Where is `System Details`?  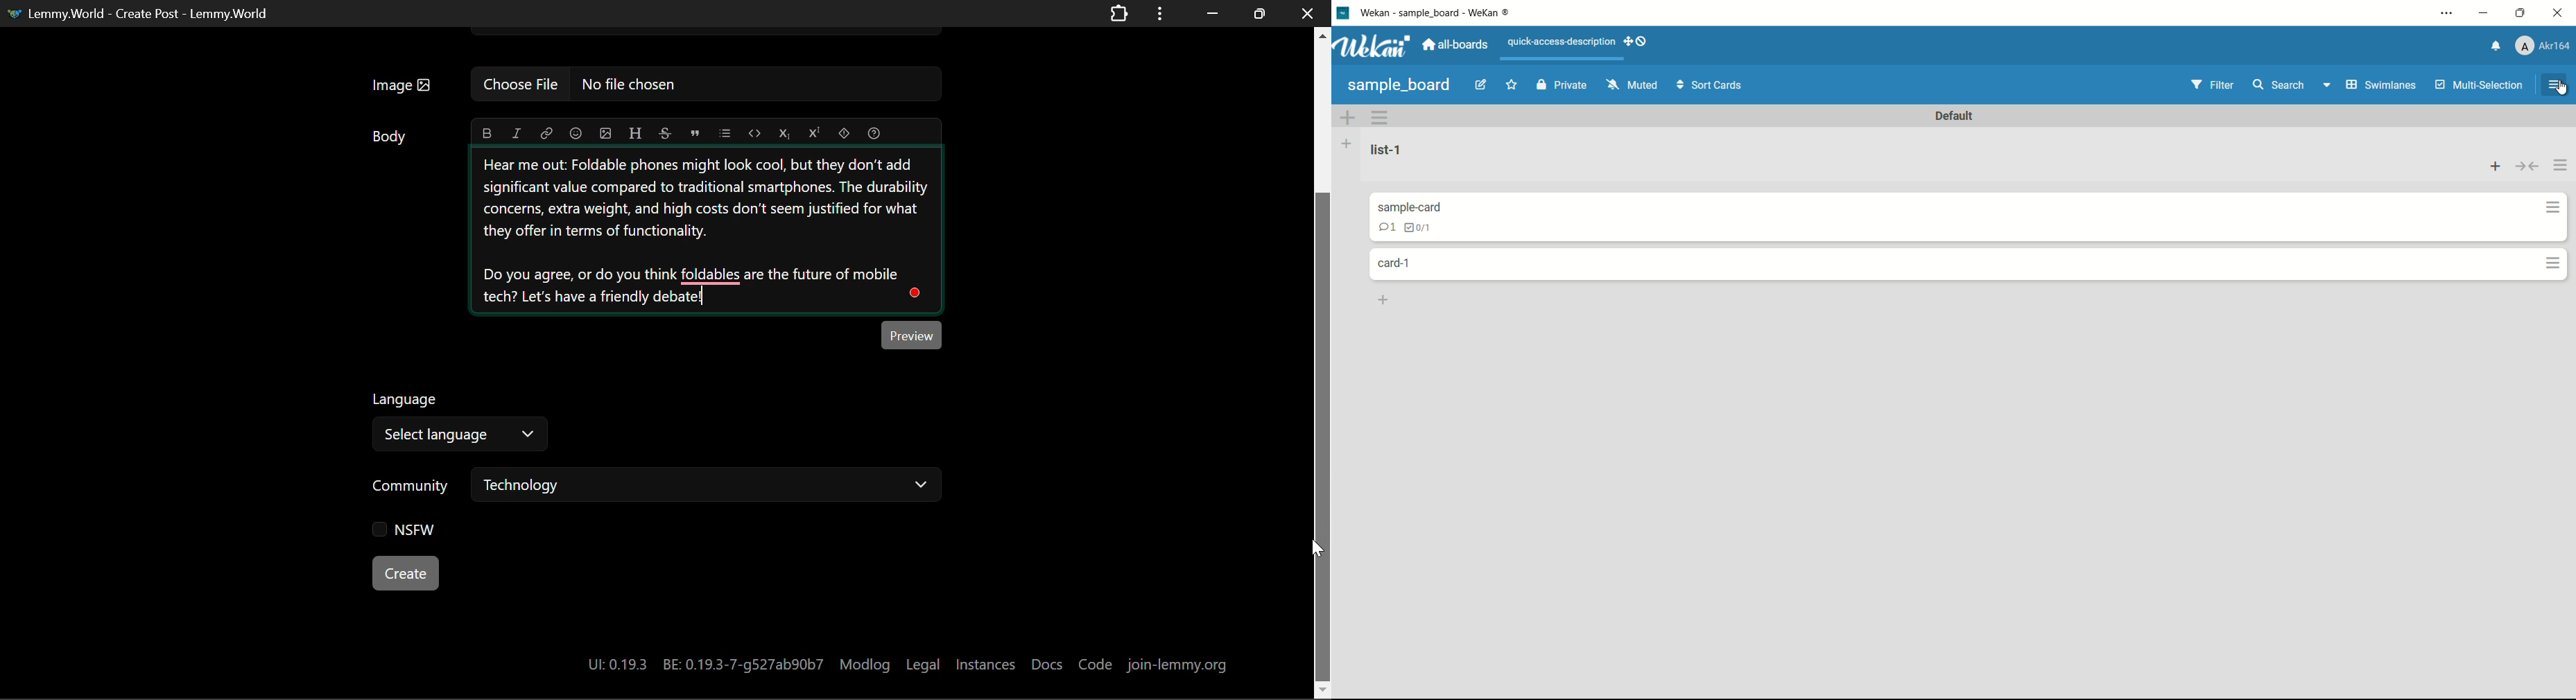 System Details is located at coordinates (700, 664).